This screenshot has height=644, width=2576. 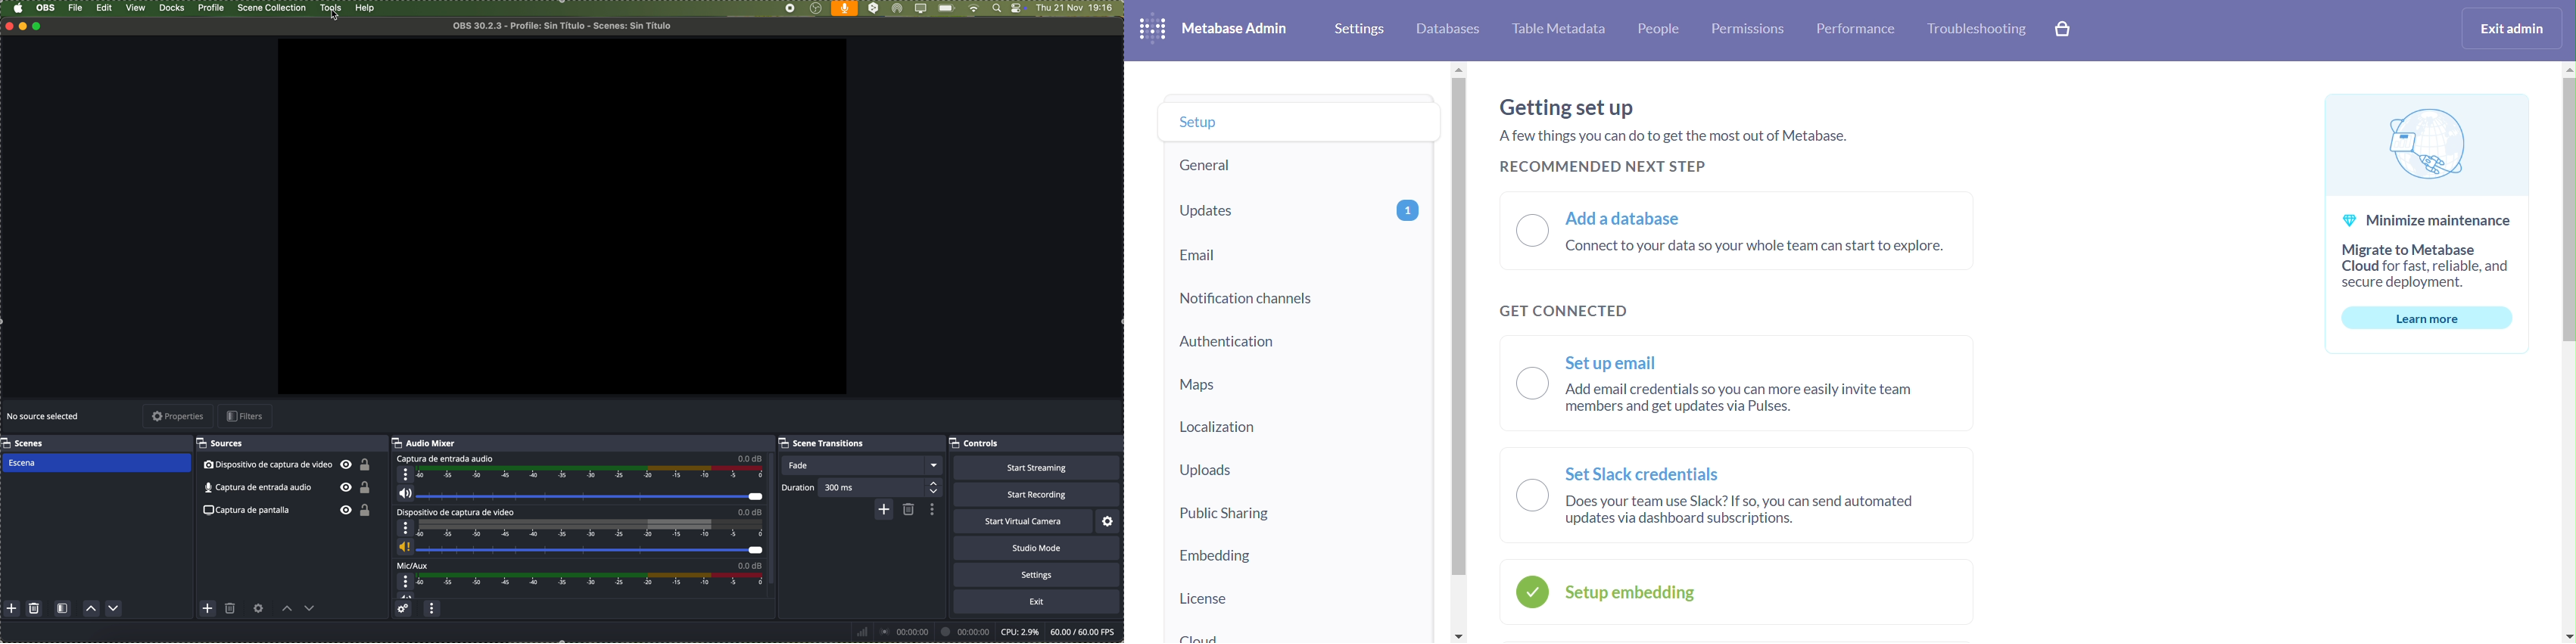 What do you see at coordinates (2428, 246) in the screenshot?
I see `Minimize maintenanceMigrate to MetabaseCloud for fast, reliable, and secure deployment.` at bounding box center [2428, 246].